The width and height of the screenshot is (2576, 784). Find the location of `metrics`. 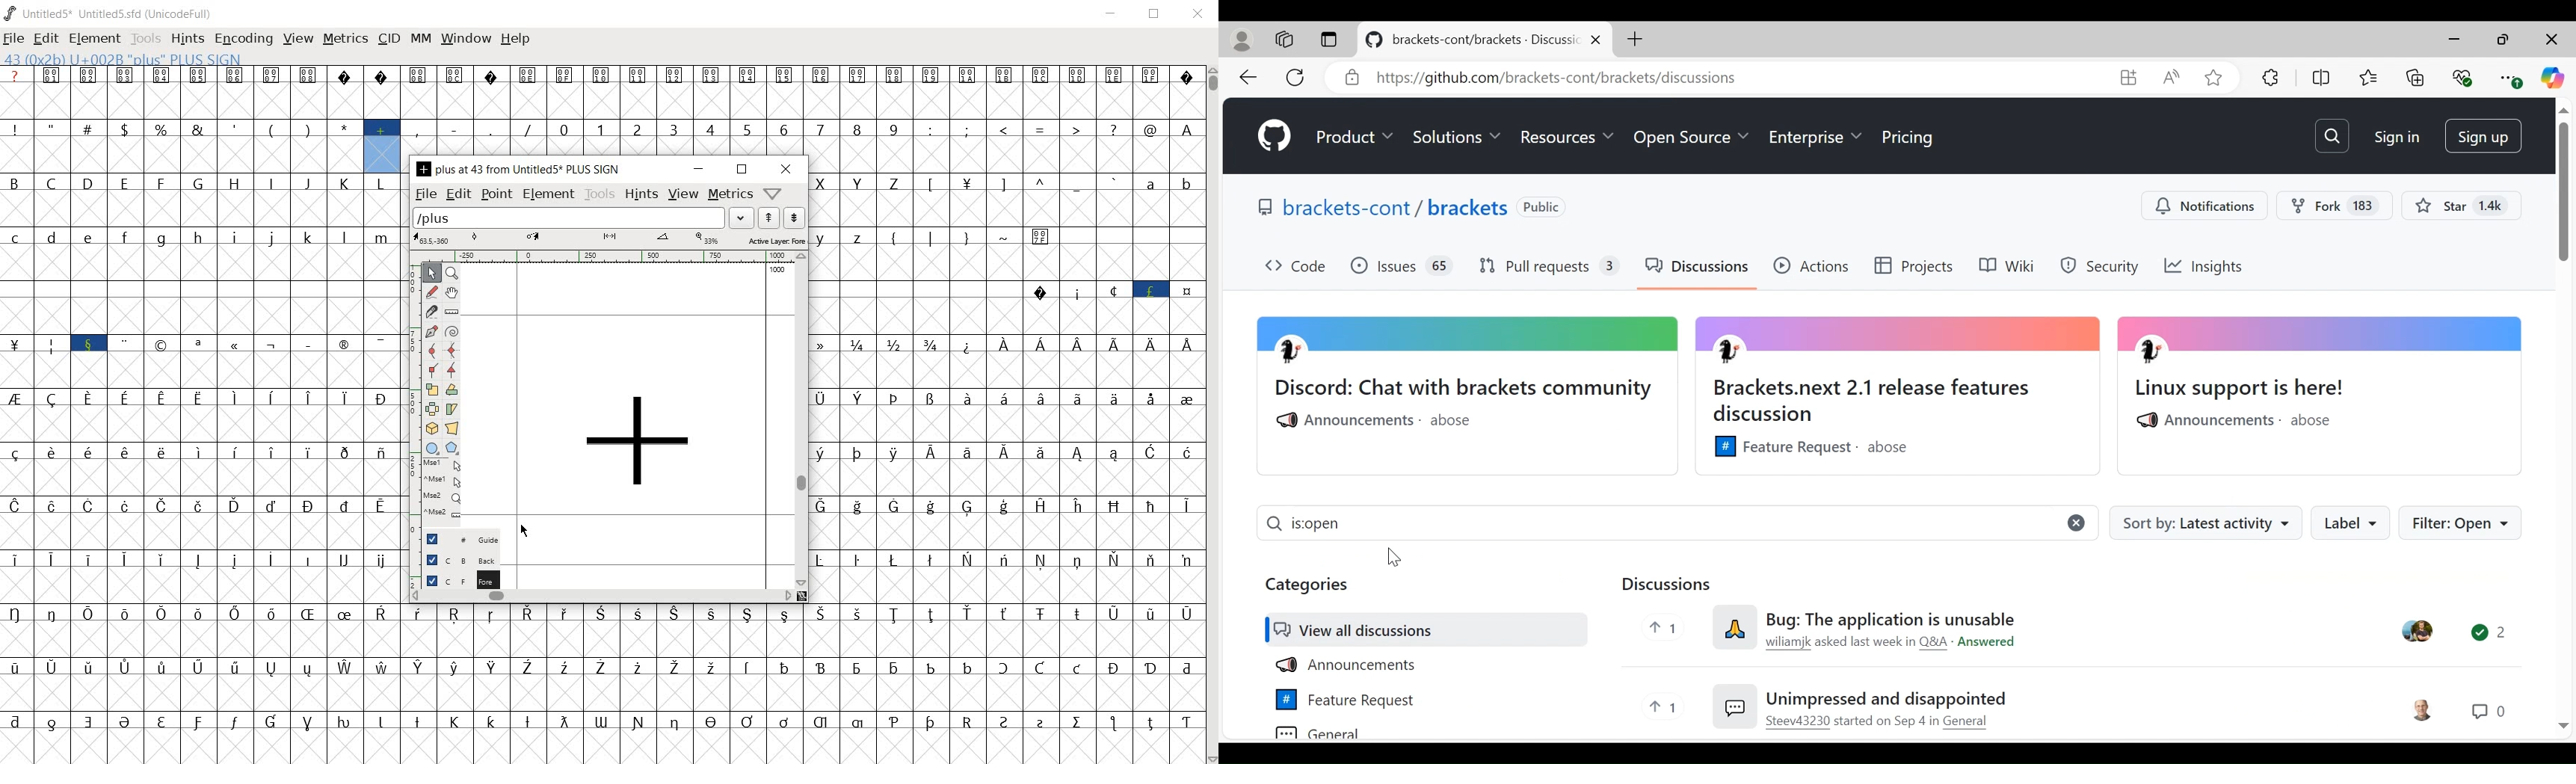

metrics is located at coordinates (729, 195).